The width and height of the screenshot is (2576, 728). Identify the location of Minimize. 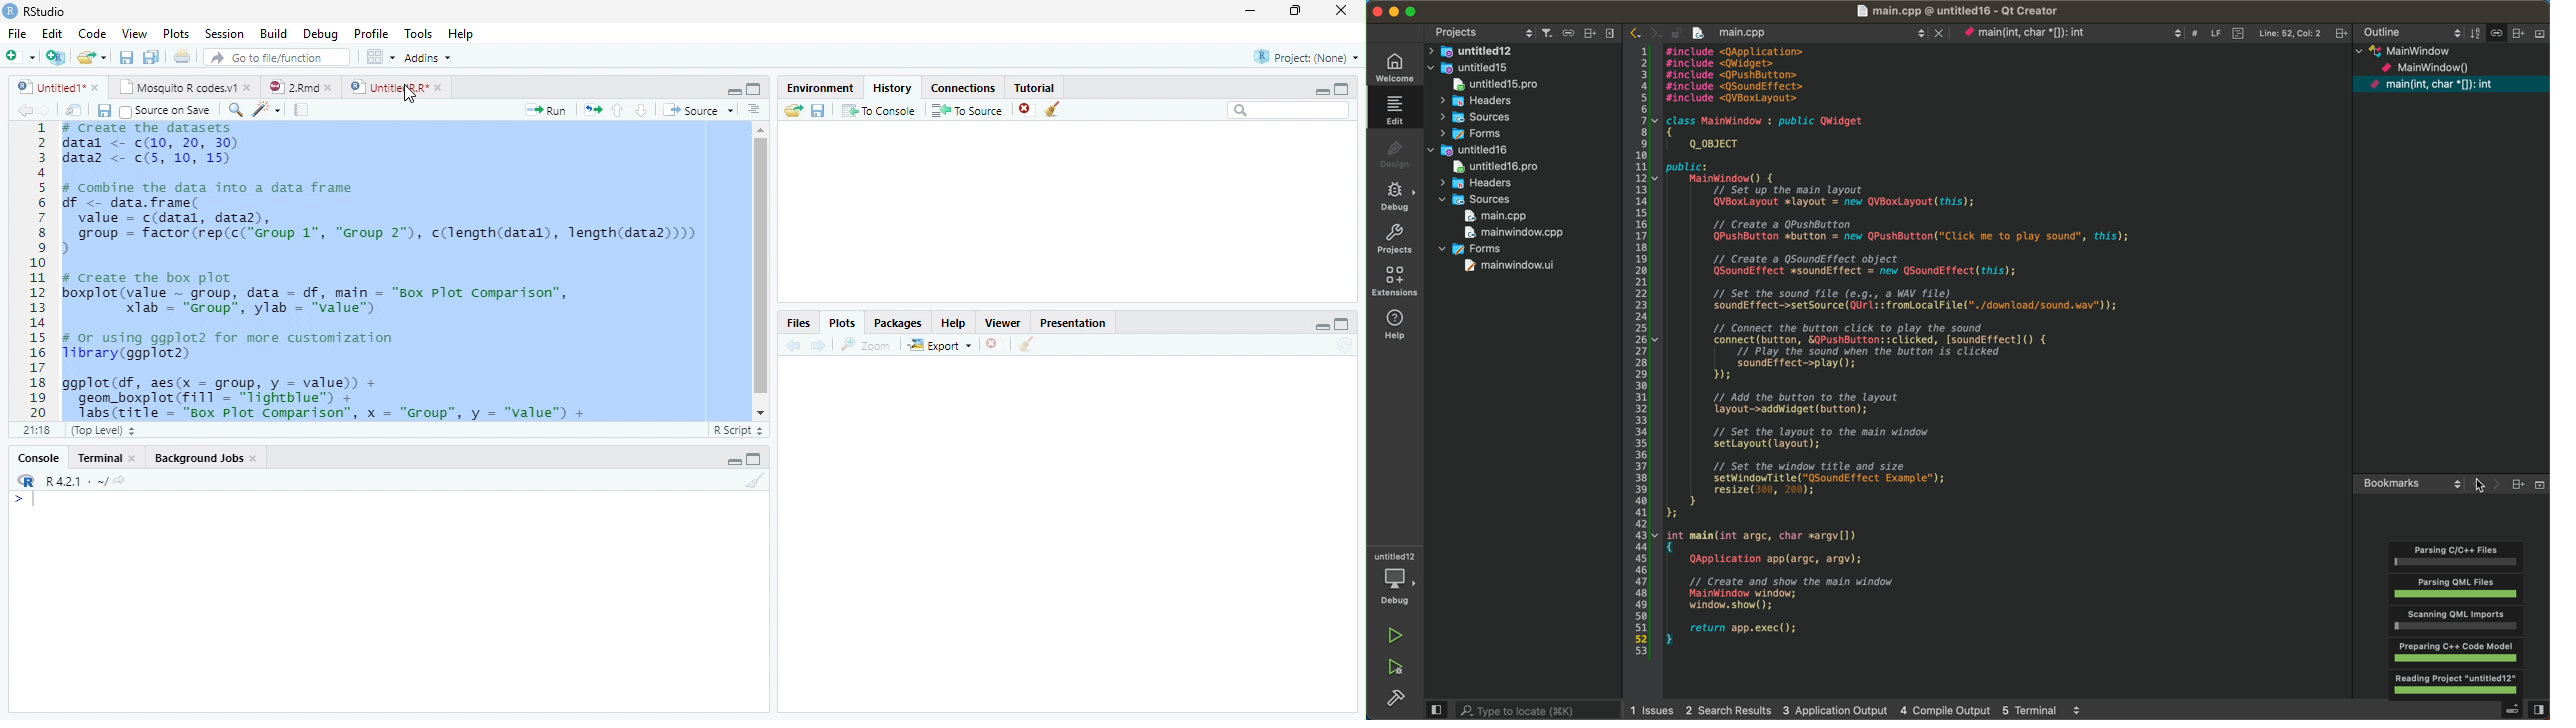
(1321, 326).